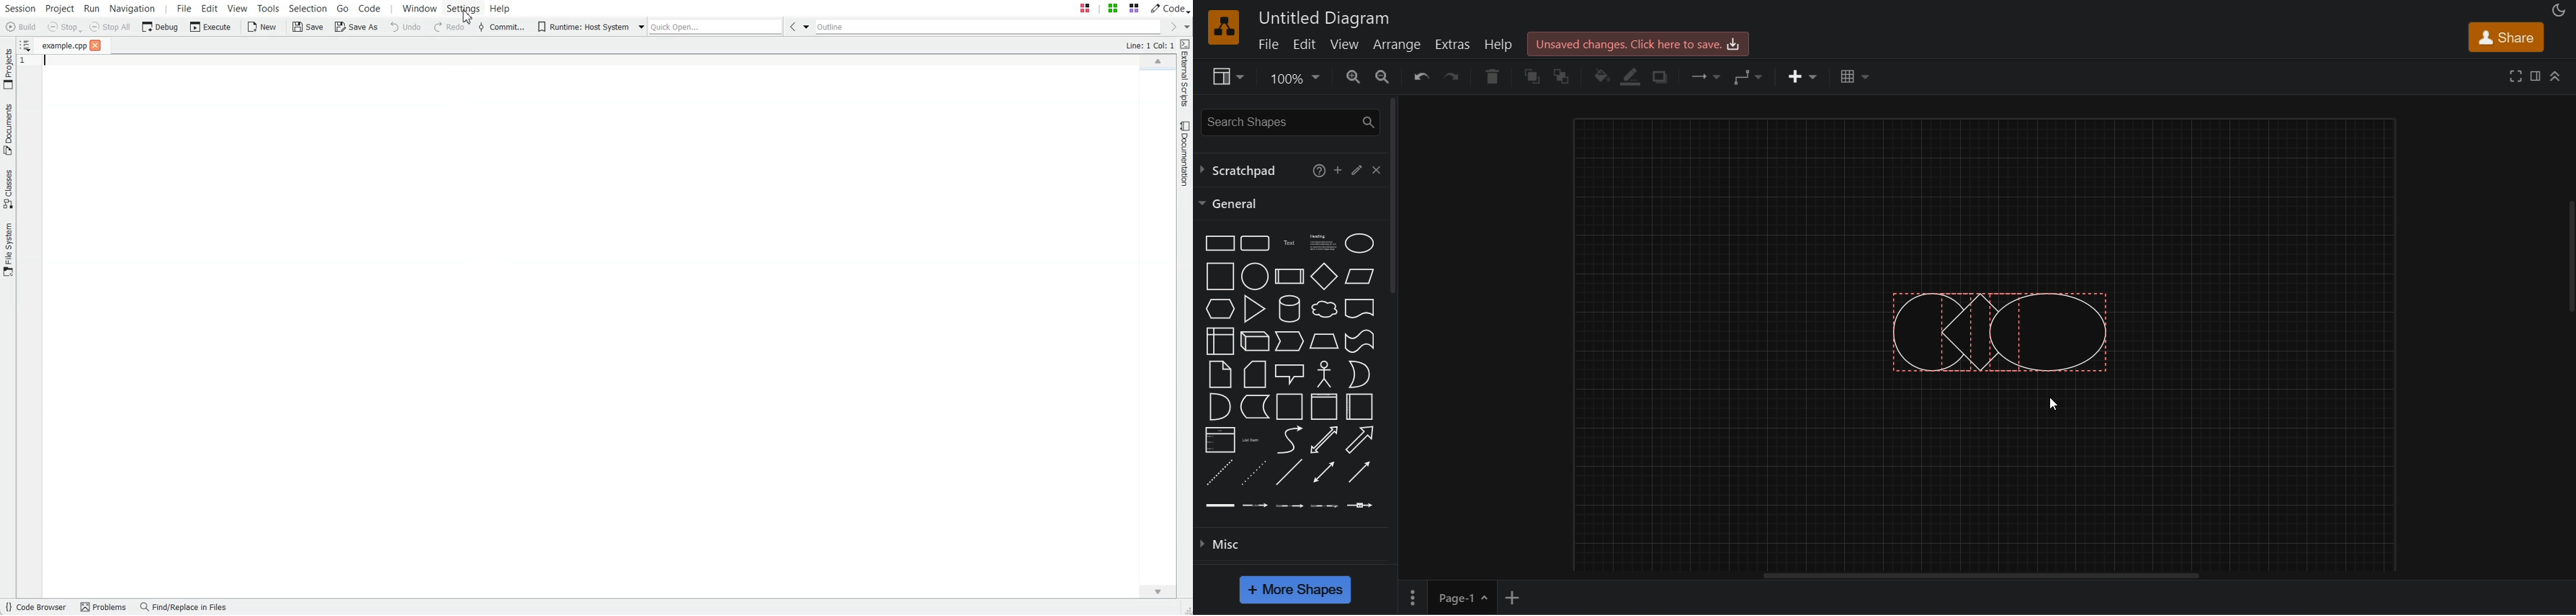  Describe the element at coordinates (1253, 242) in the screenshot. I see `rounded rectangle` at that location.